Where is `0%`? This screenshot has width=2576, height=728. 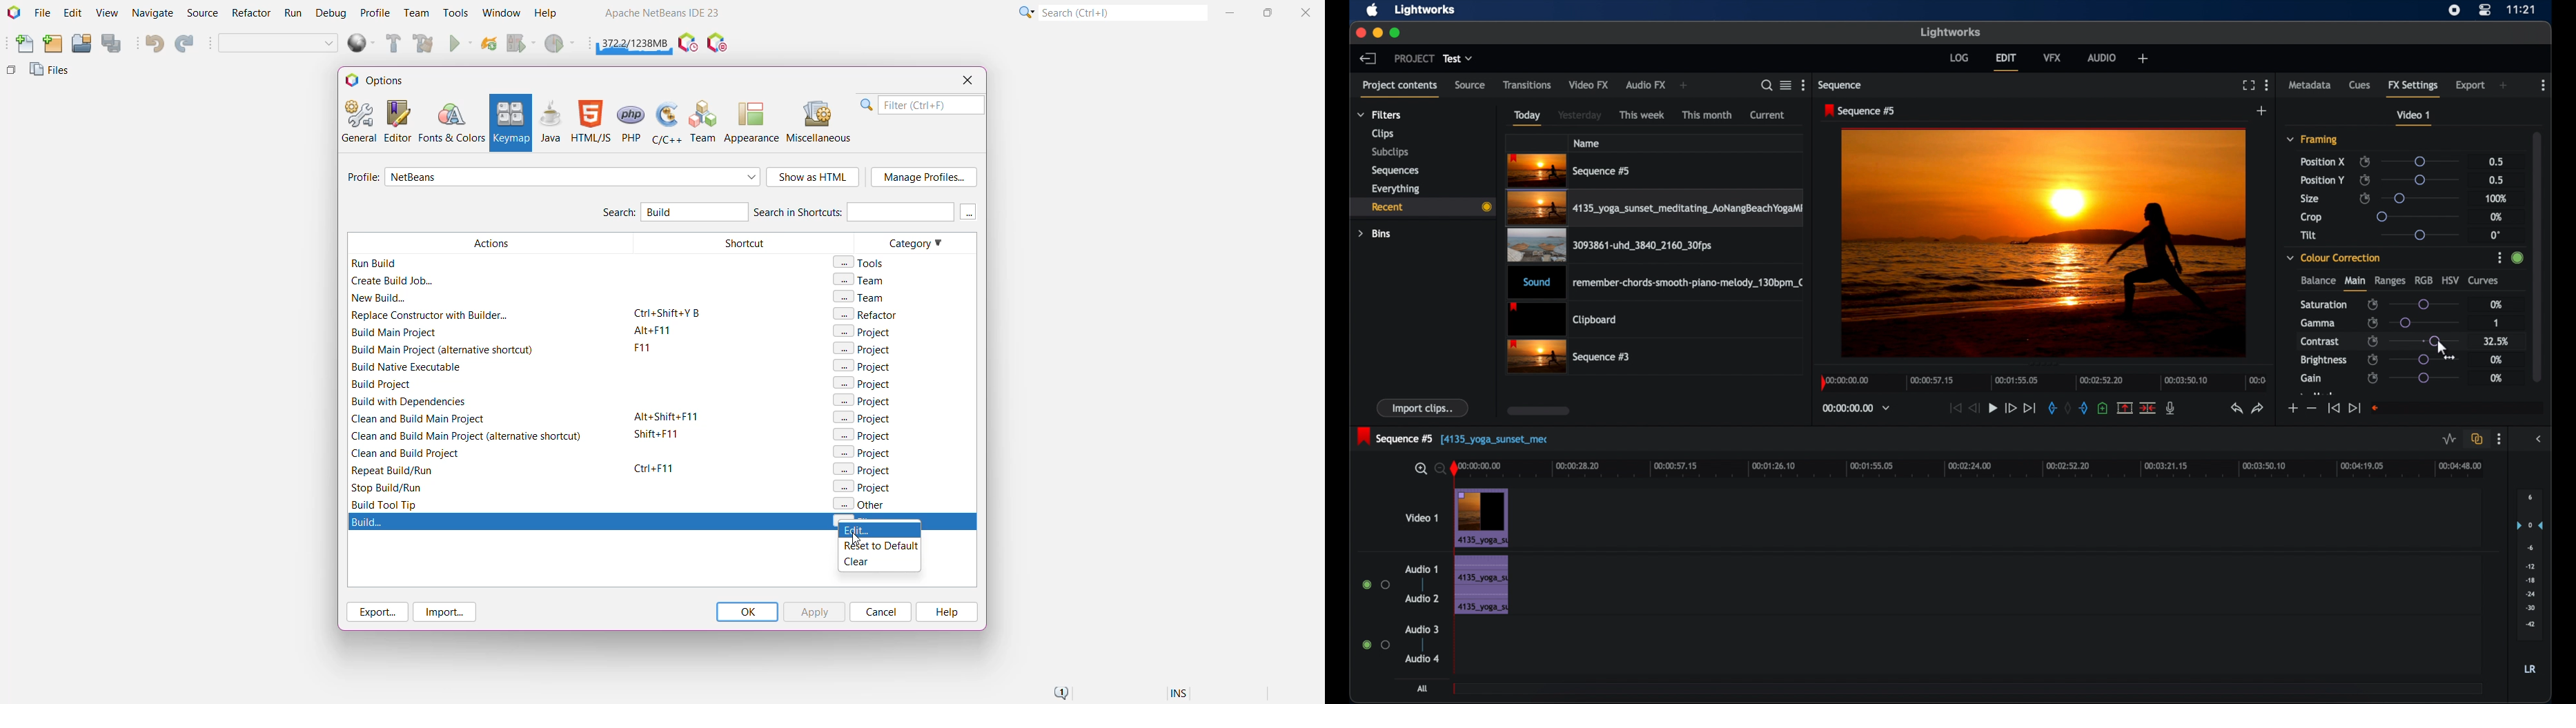 0% is located at coordinates (2495, 304).